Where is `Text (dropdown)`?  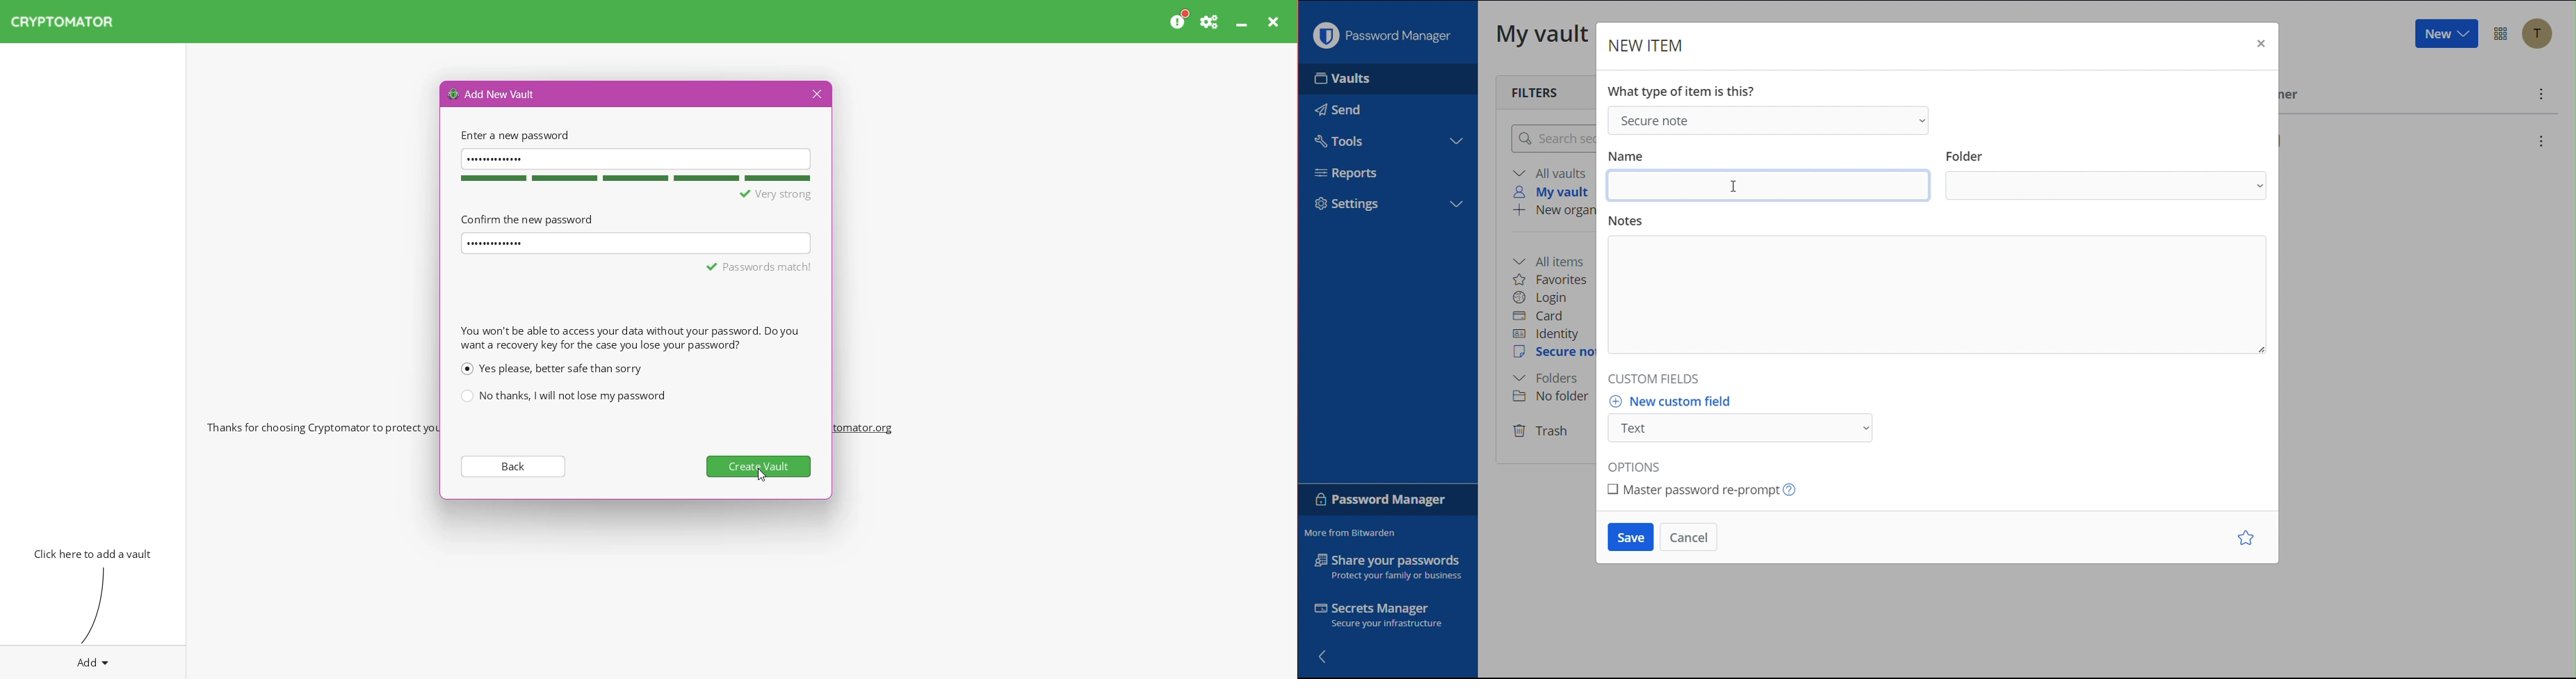 Text (dropdown) is located at coordinates (1745, 428).